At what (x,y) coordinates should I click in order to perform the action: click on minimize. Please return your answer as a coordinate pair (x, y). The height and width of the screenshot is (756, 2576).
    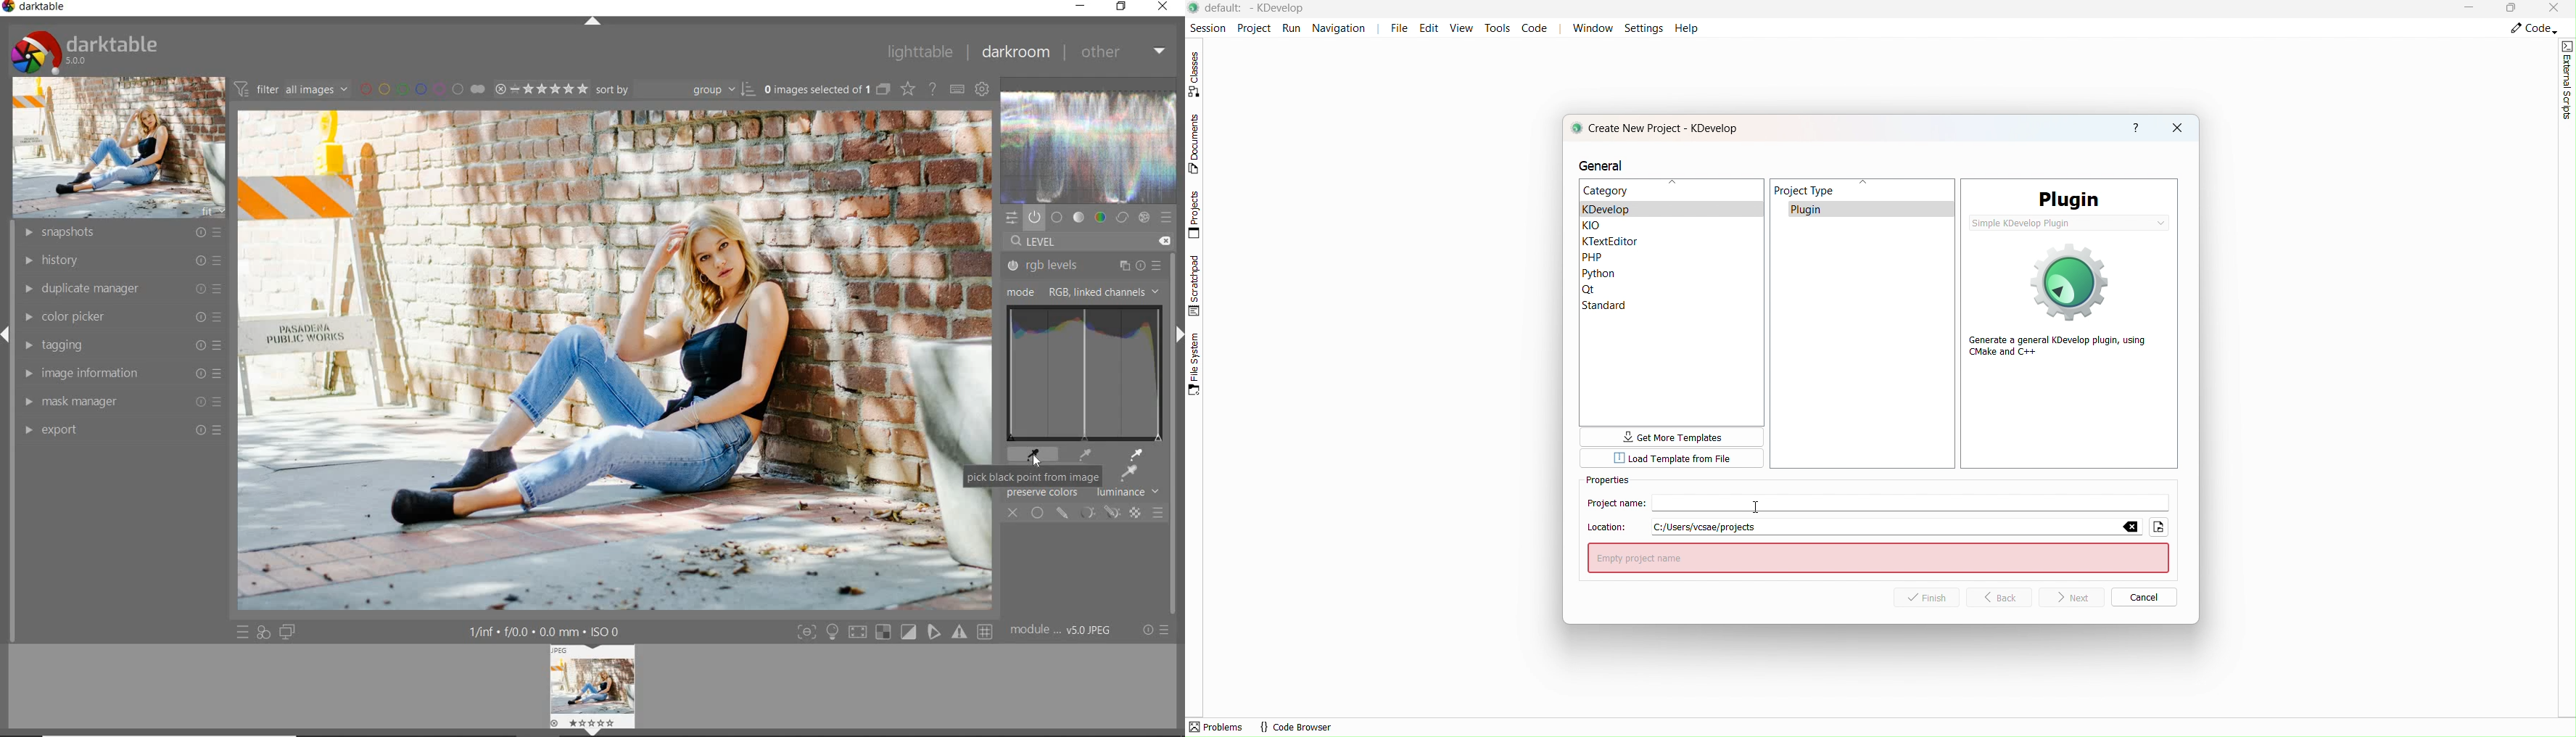
    Looking at the image, I should click on (1081, 7).